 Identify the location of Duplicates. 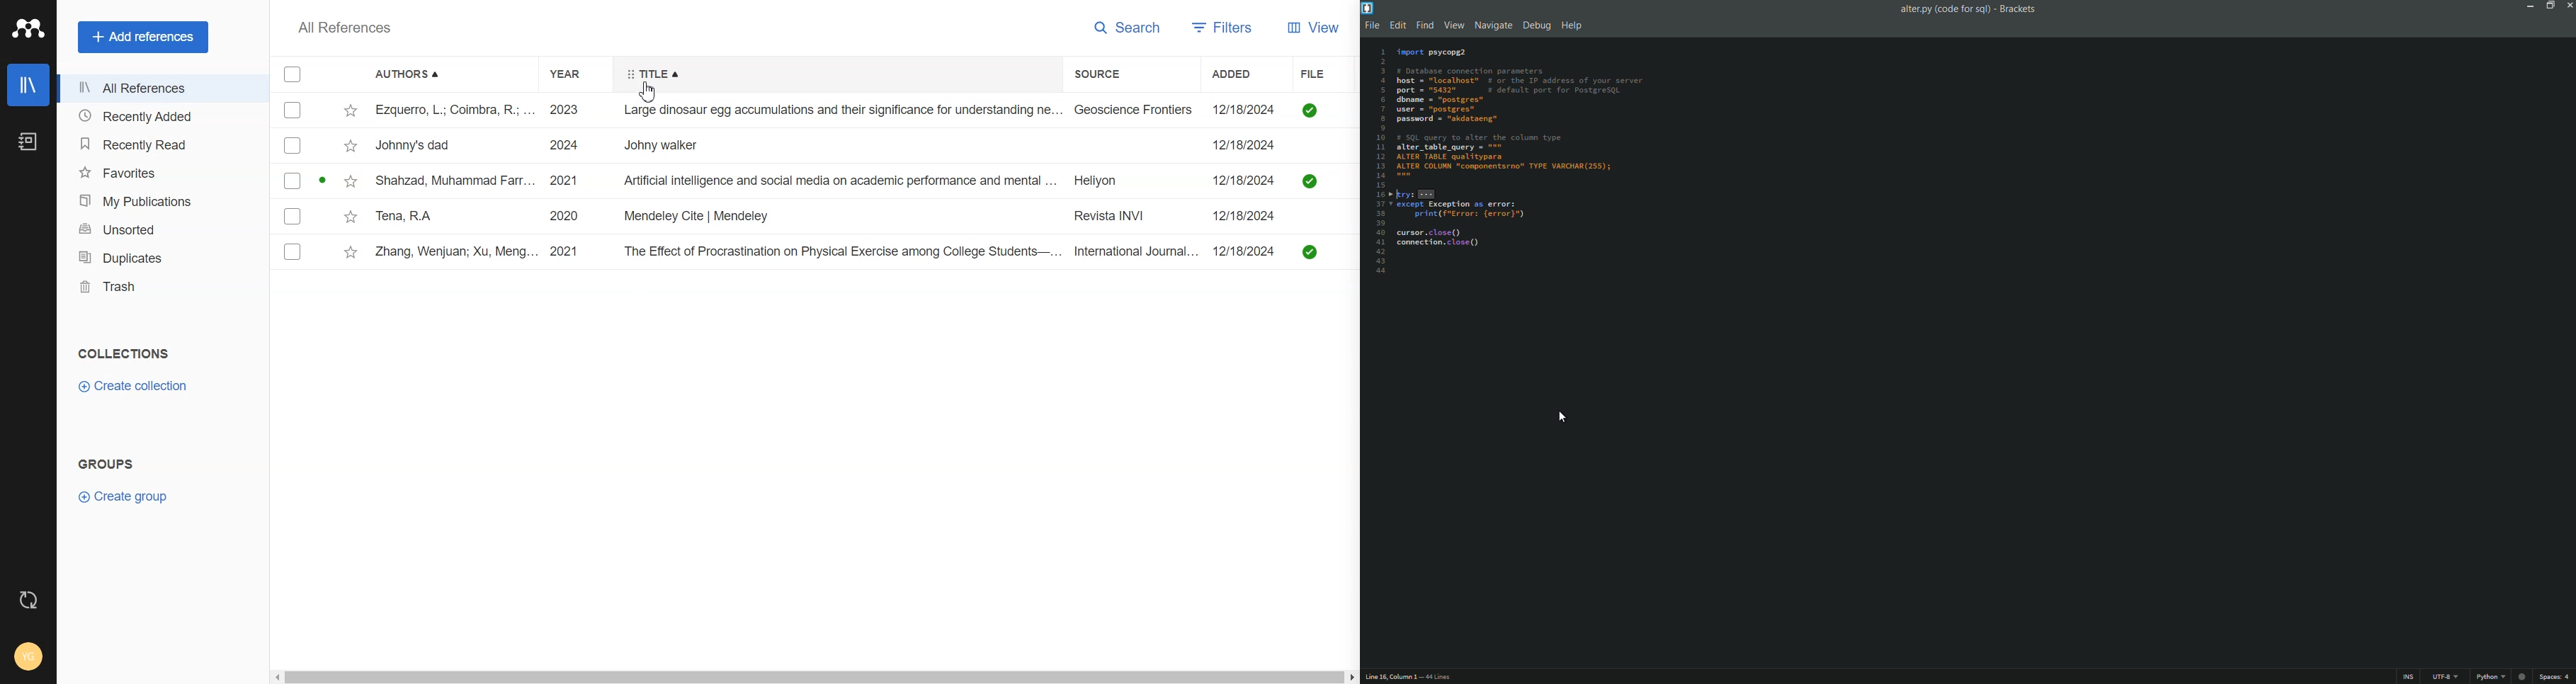
(161, 258).